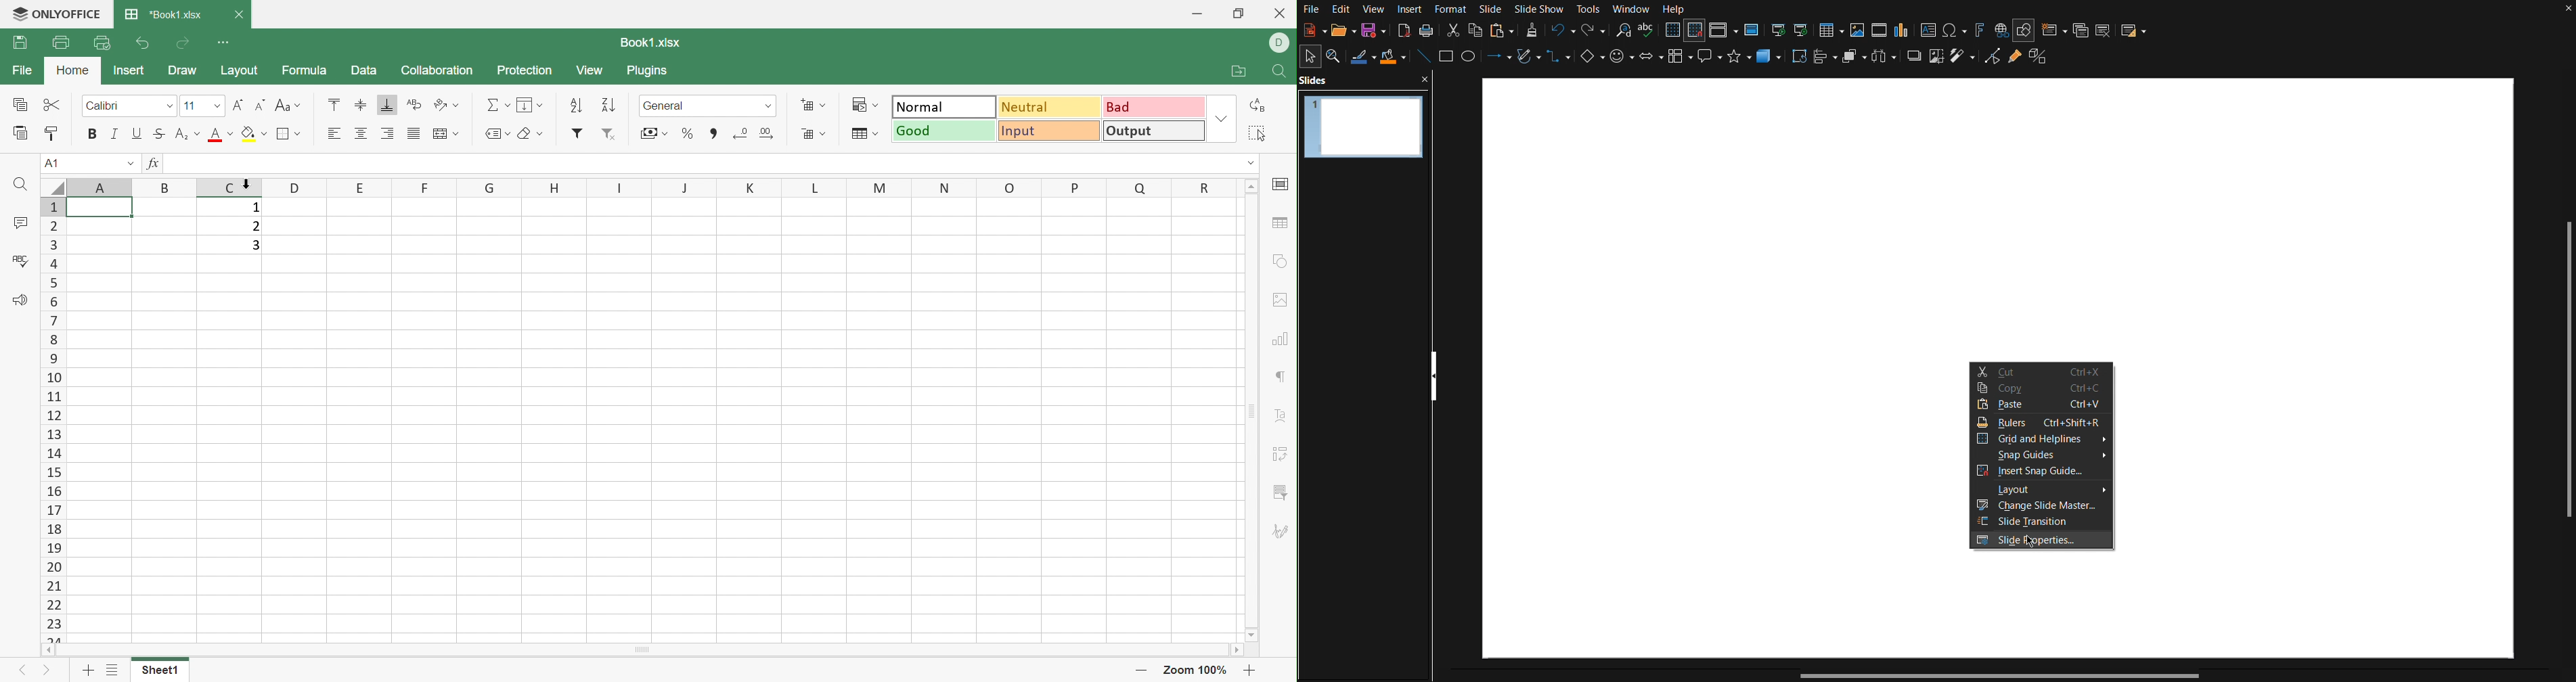  What do you see at coordinates (1279, 43) in the screenshot?
I see `DELL` at bounding box center [1279, 43].